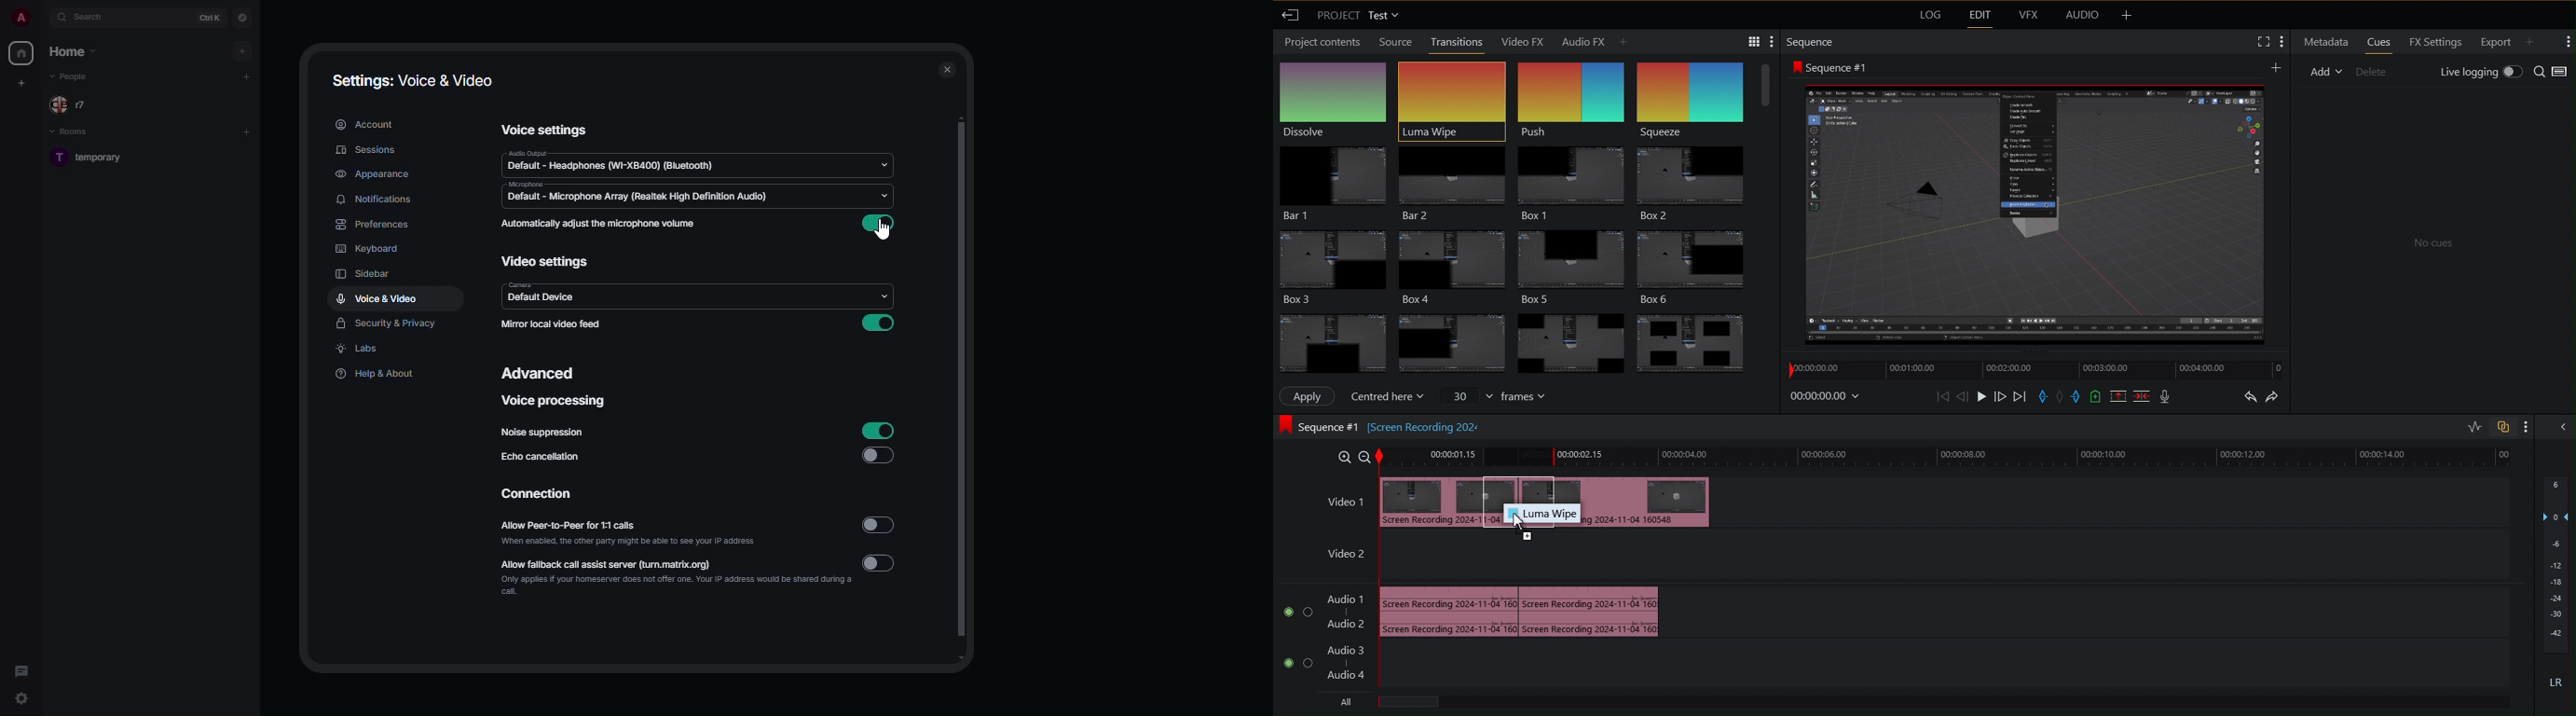 The image size is (2576, 728). I want to click on enabled, so click(880, 431).